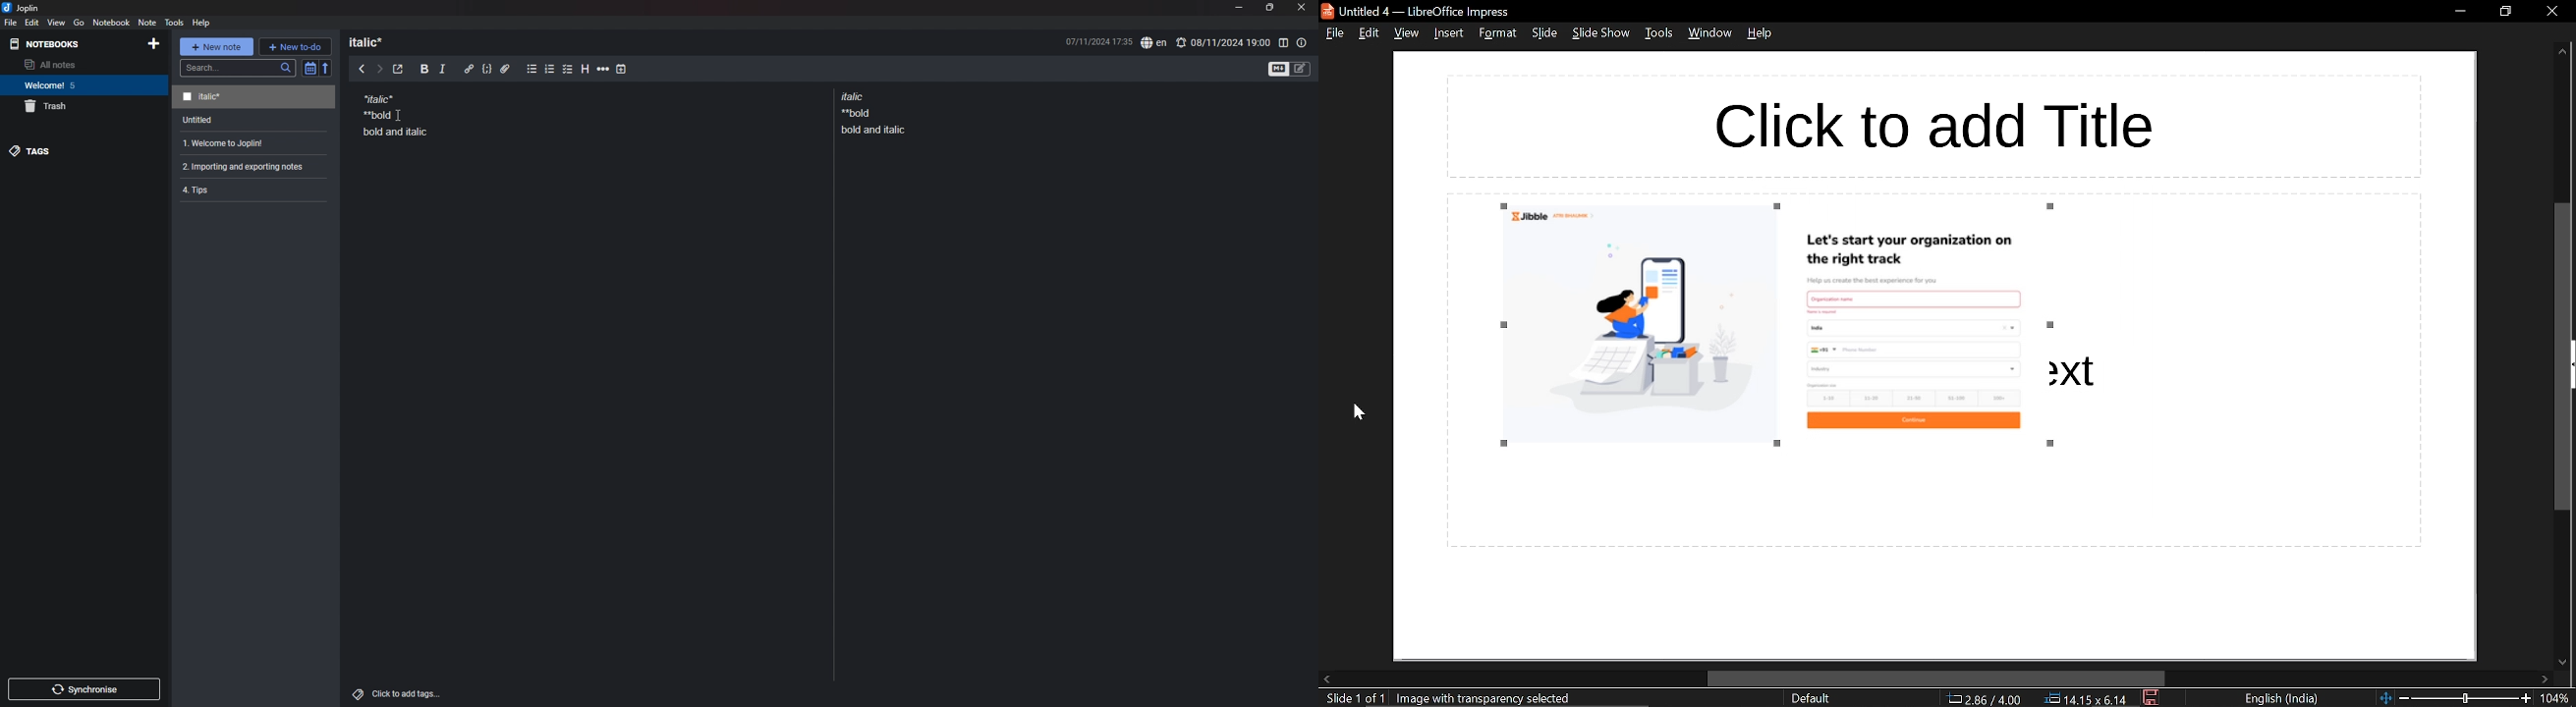 This screenshot has height=728, width=2576. I want to click on italic, so click(442, 71).